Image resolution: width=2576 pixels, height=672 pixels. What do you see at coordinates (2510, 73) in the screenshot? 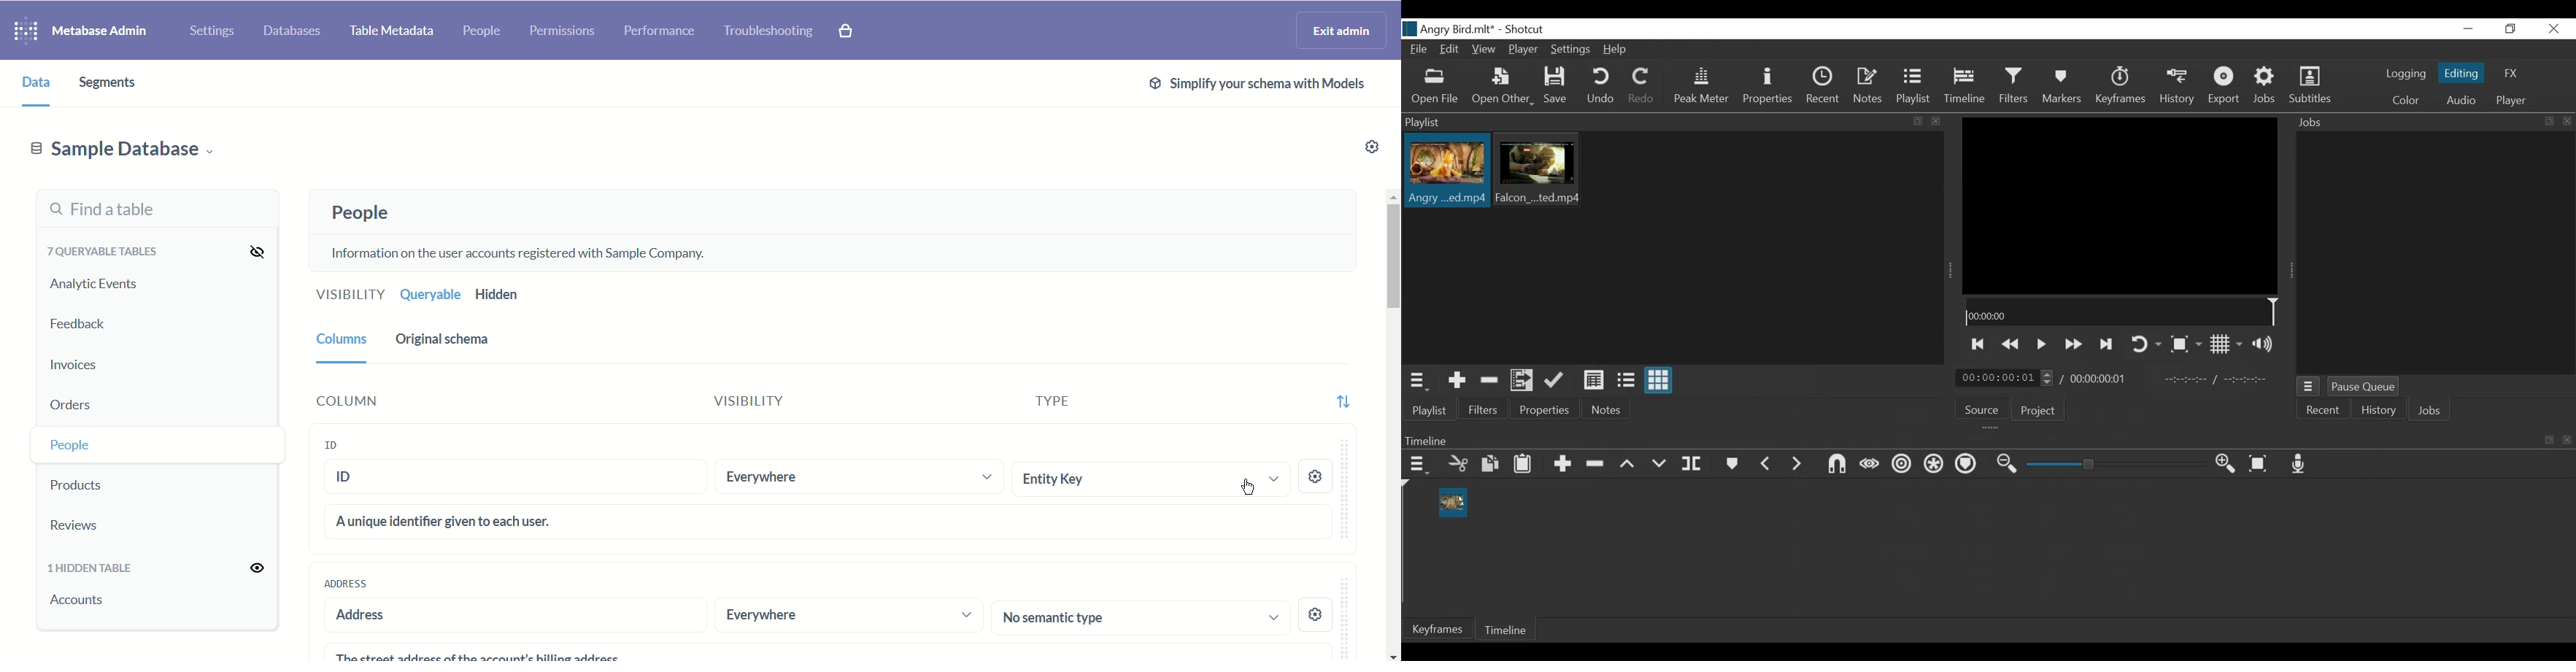
I see `FX` at bounding box center [2510, 73].